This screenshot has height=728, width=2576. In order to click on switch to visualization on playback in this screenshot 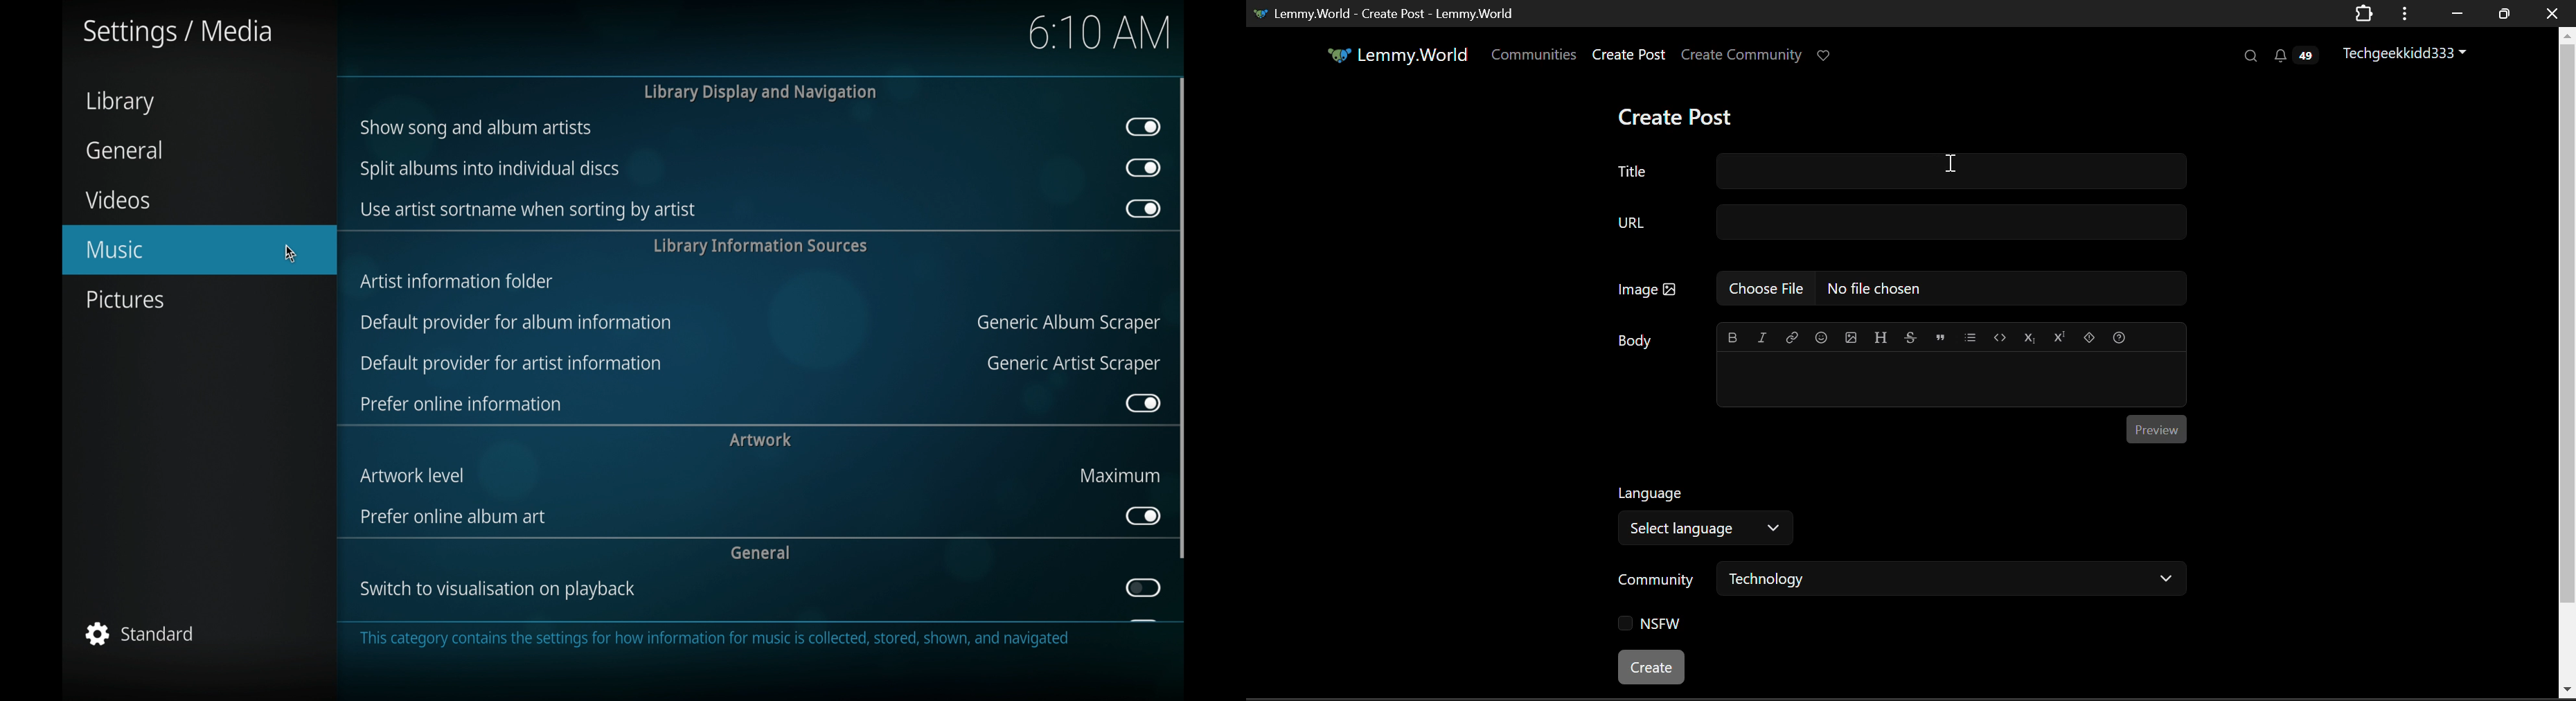, I will do `click(499, 589)`.